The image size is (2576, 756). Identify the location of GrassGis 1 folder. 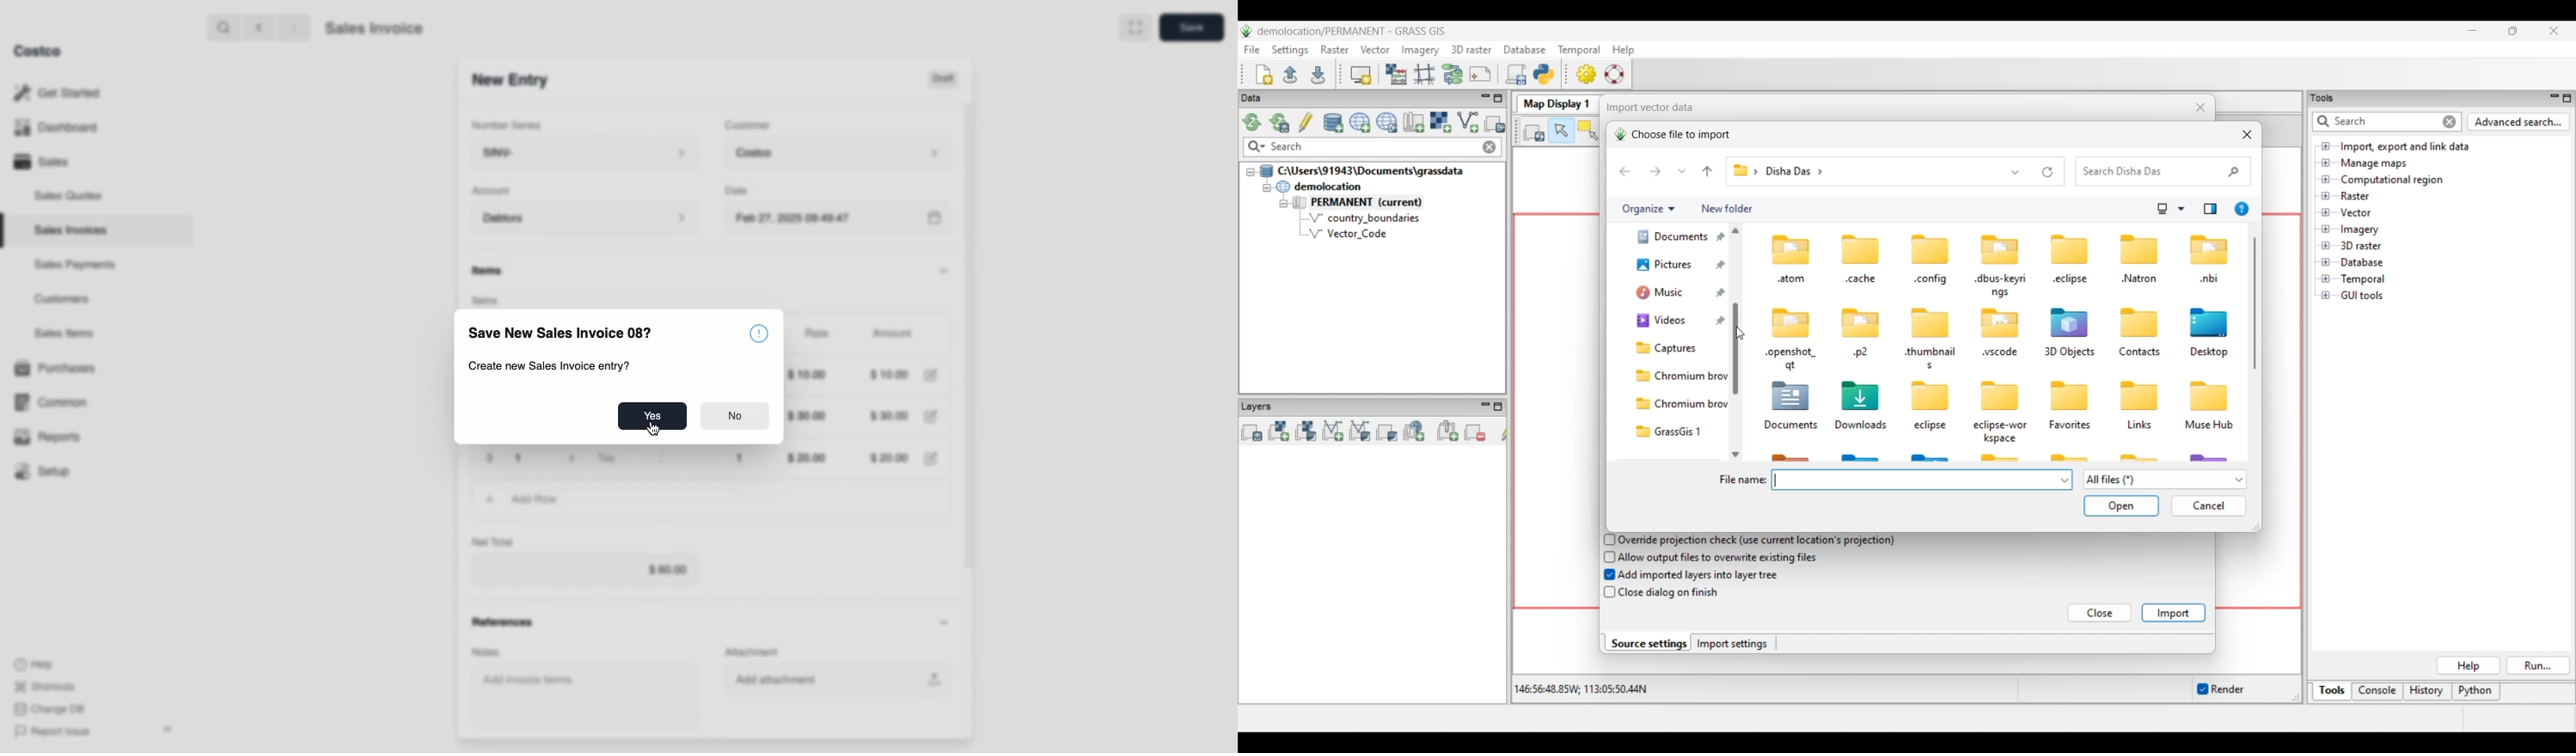
(1678, 432).